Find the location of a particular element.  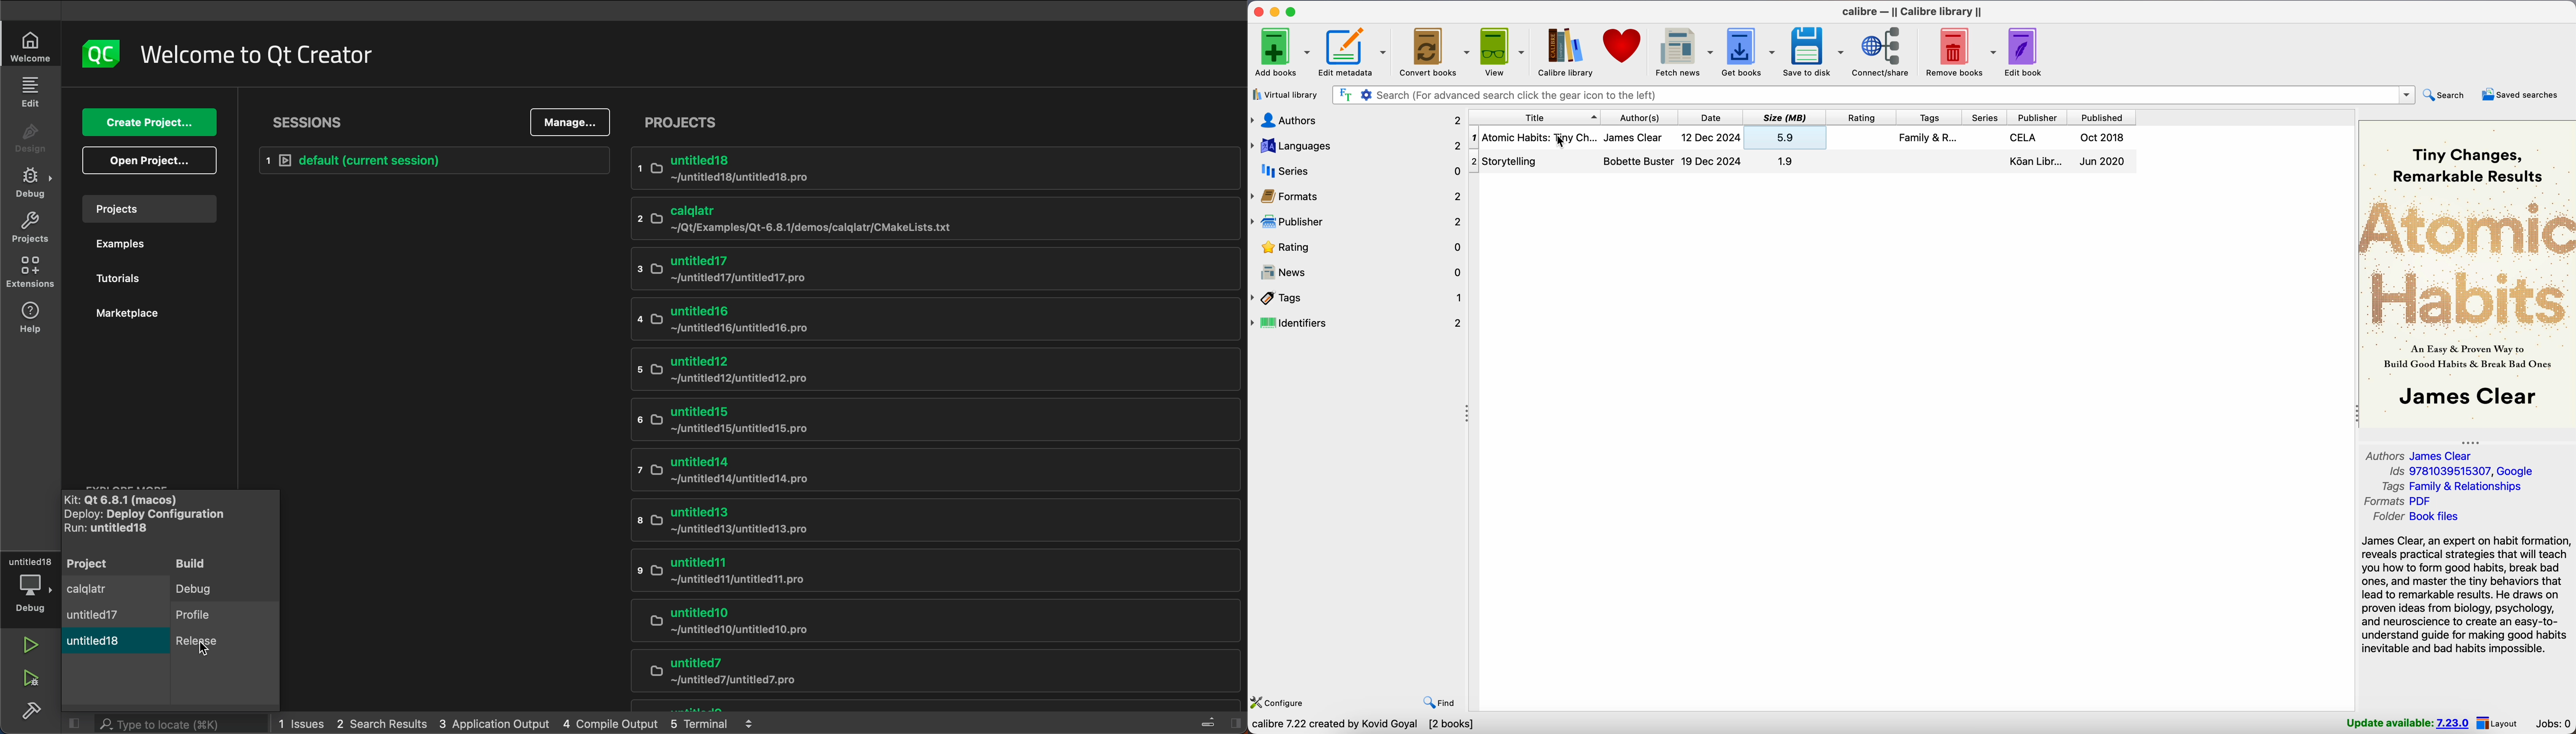

welcome is located at coordinates (28, 46).